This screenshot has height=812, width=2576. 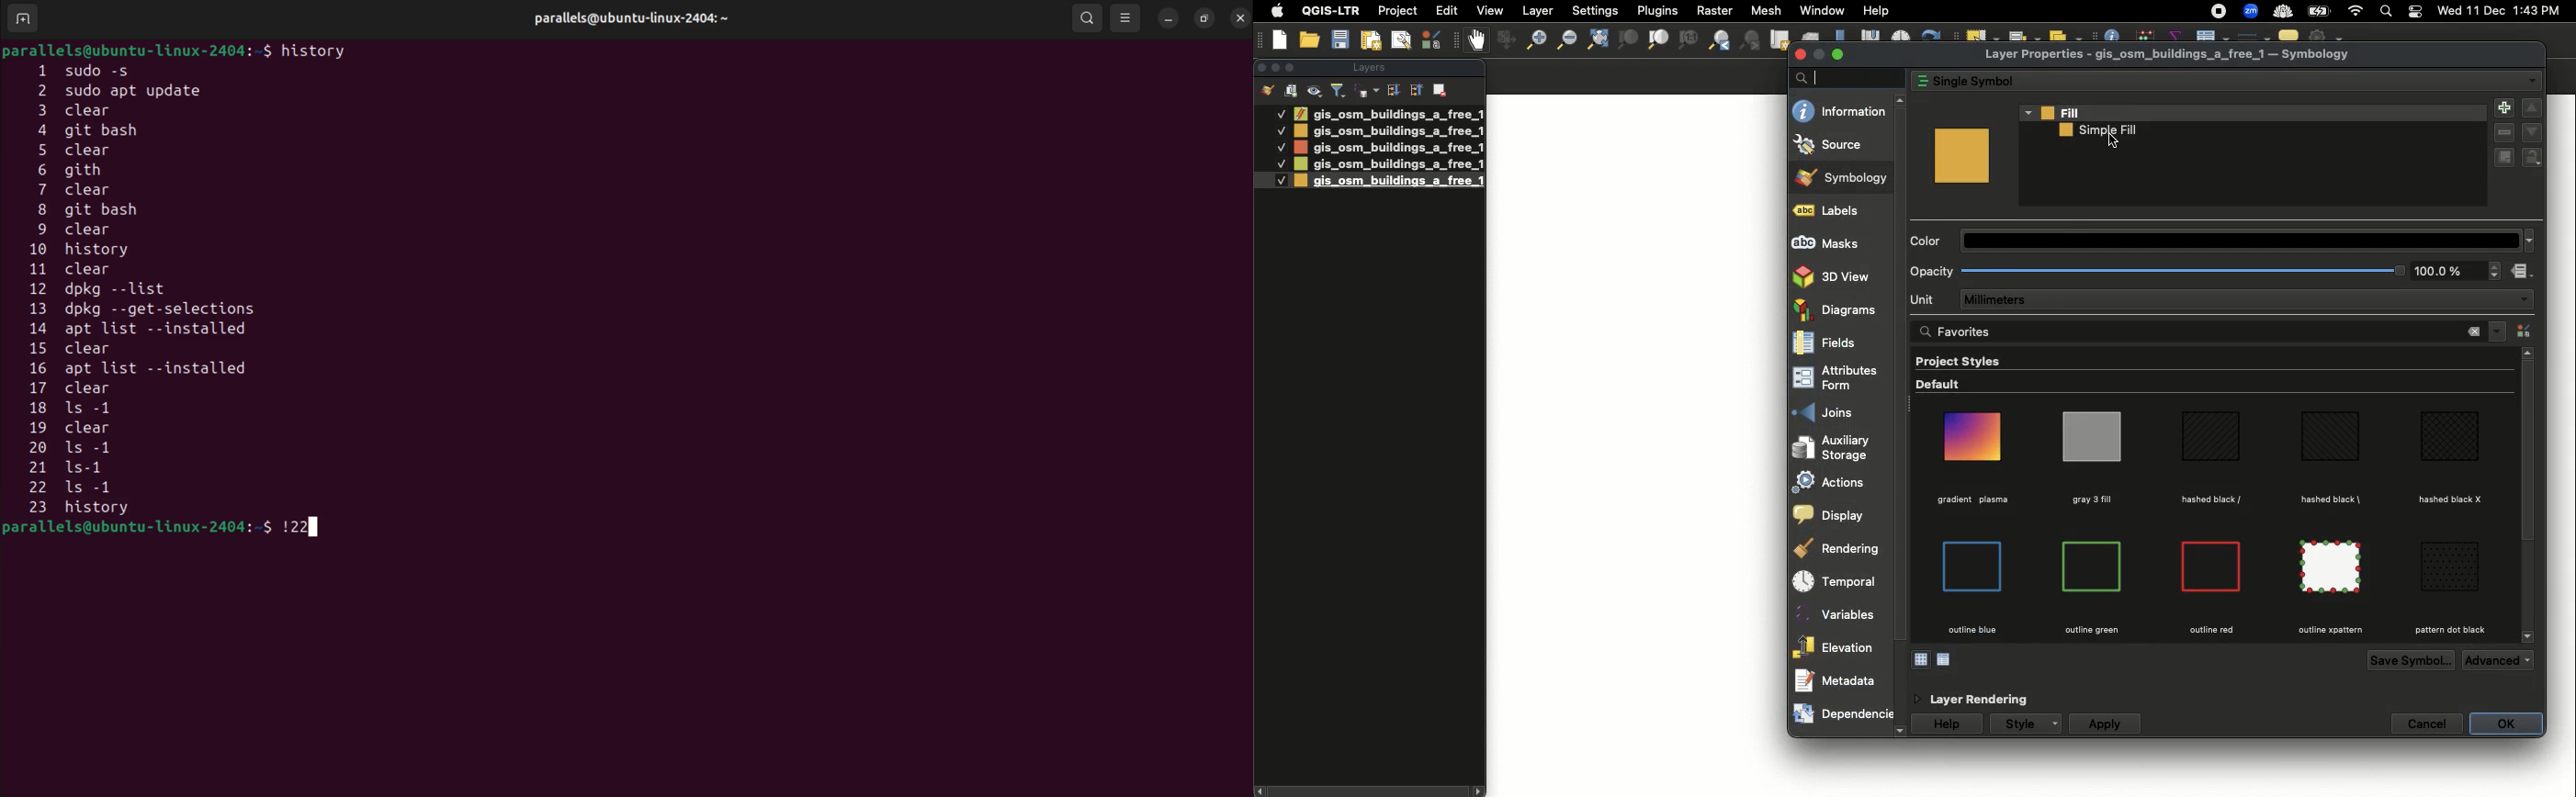 What do you see at coordinates (2327, 567) in the screenshot?
I see `` at bounding box center [2327, 567].